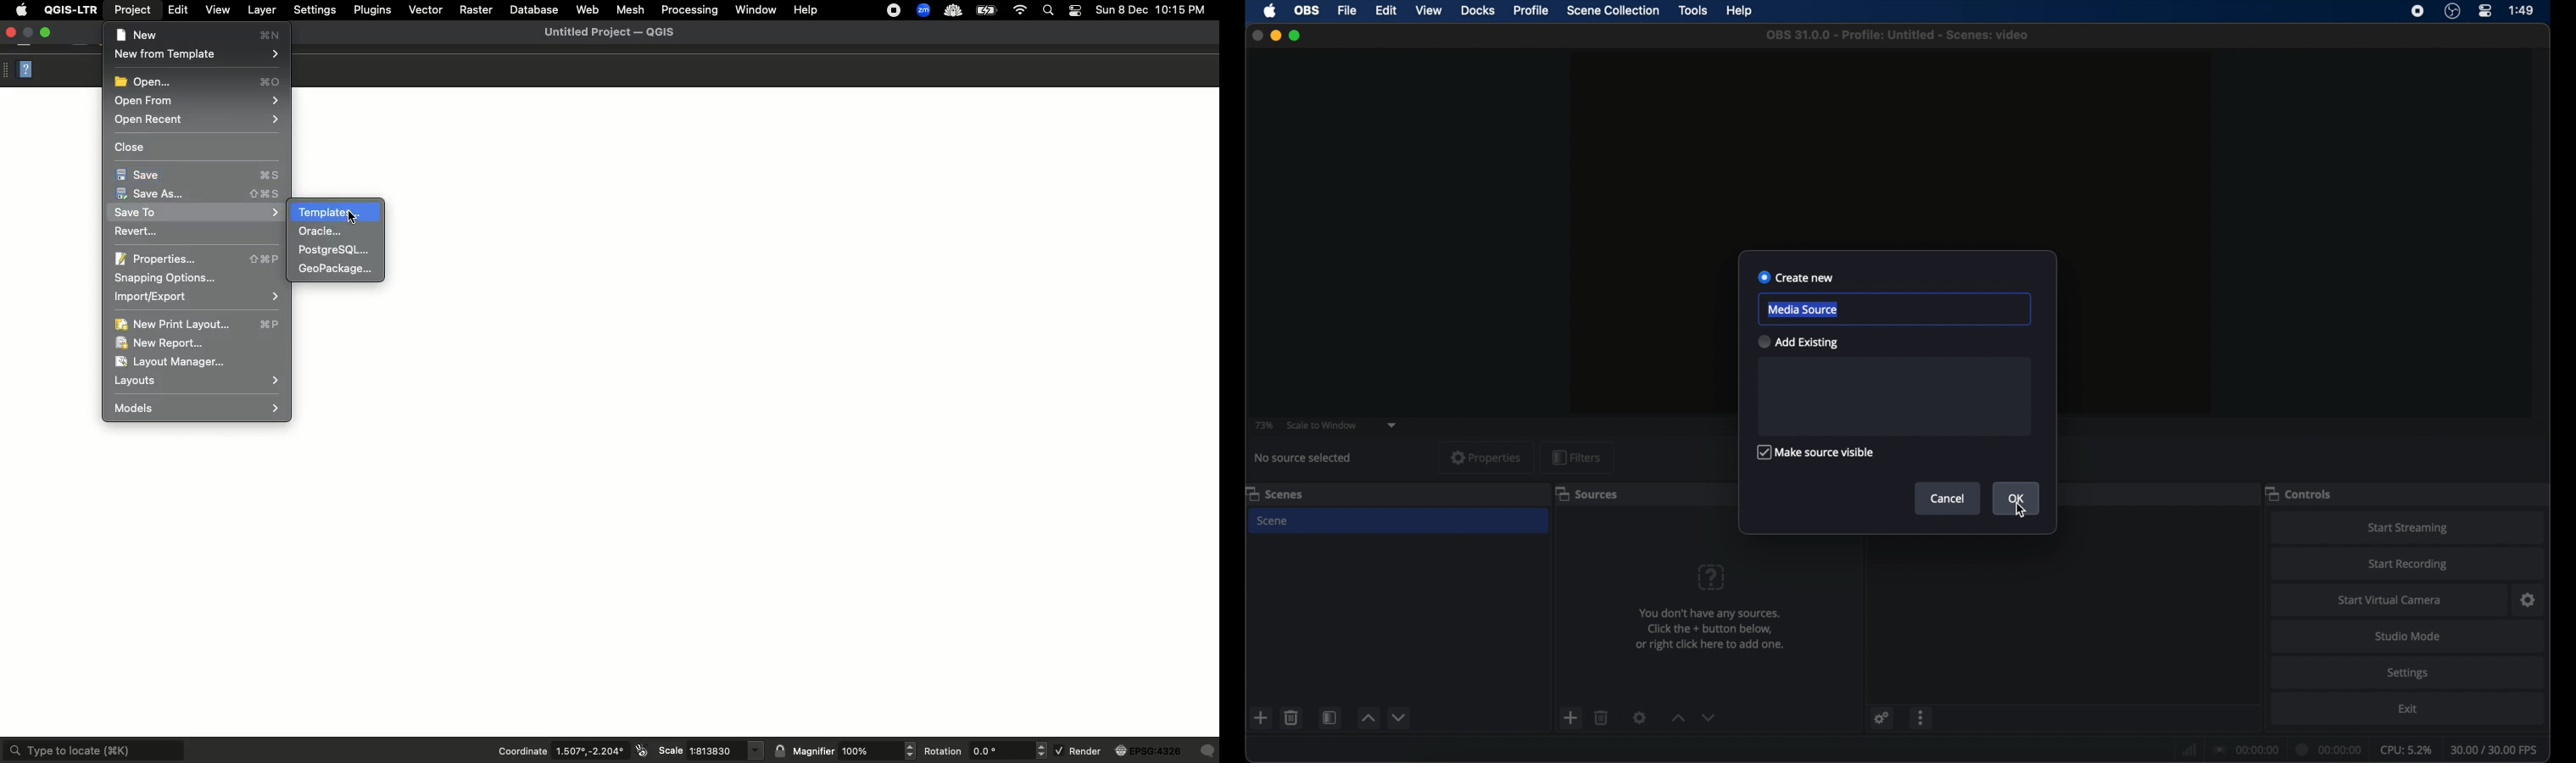  Describe the element at coordinates (2245, 749) in the screenshot. I see `` at that location.